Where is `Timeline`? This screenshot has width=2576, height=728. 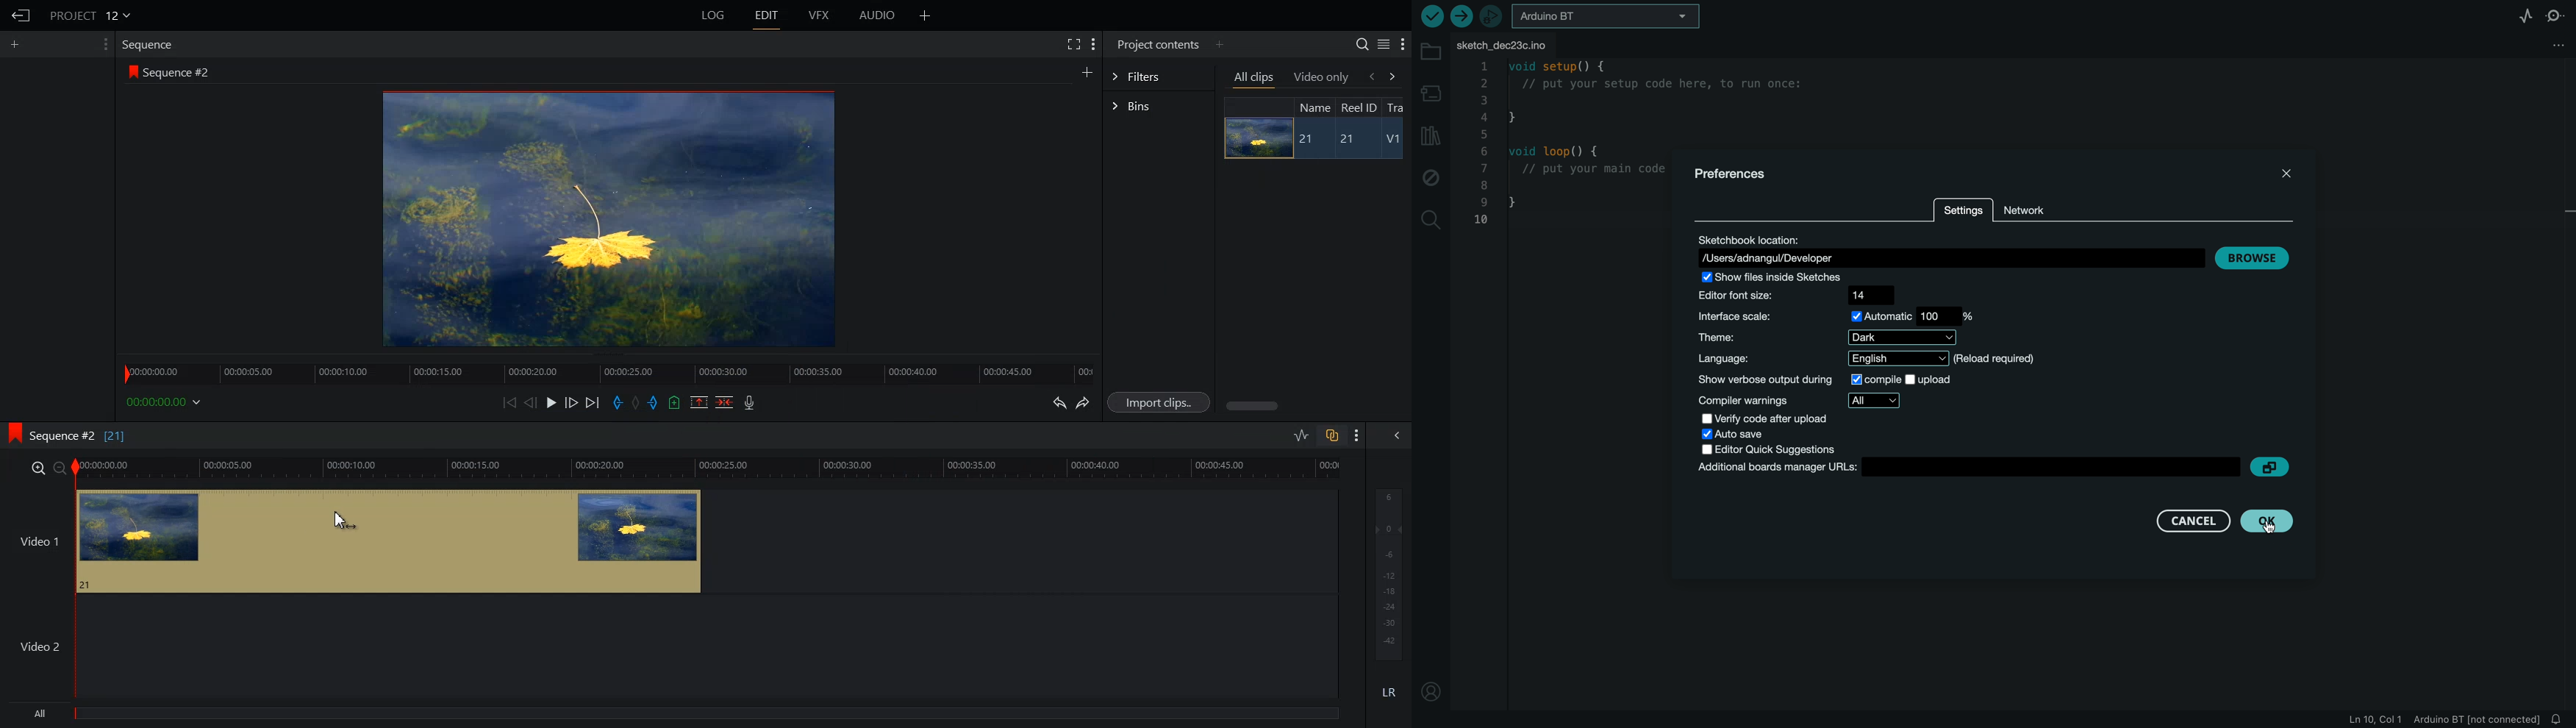
Timeline is located at coordinates (608, 369).